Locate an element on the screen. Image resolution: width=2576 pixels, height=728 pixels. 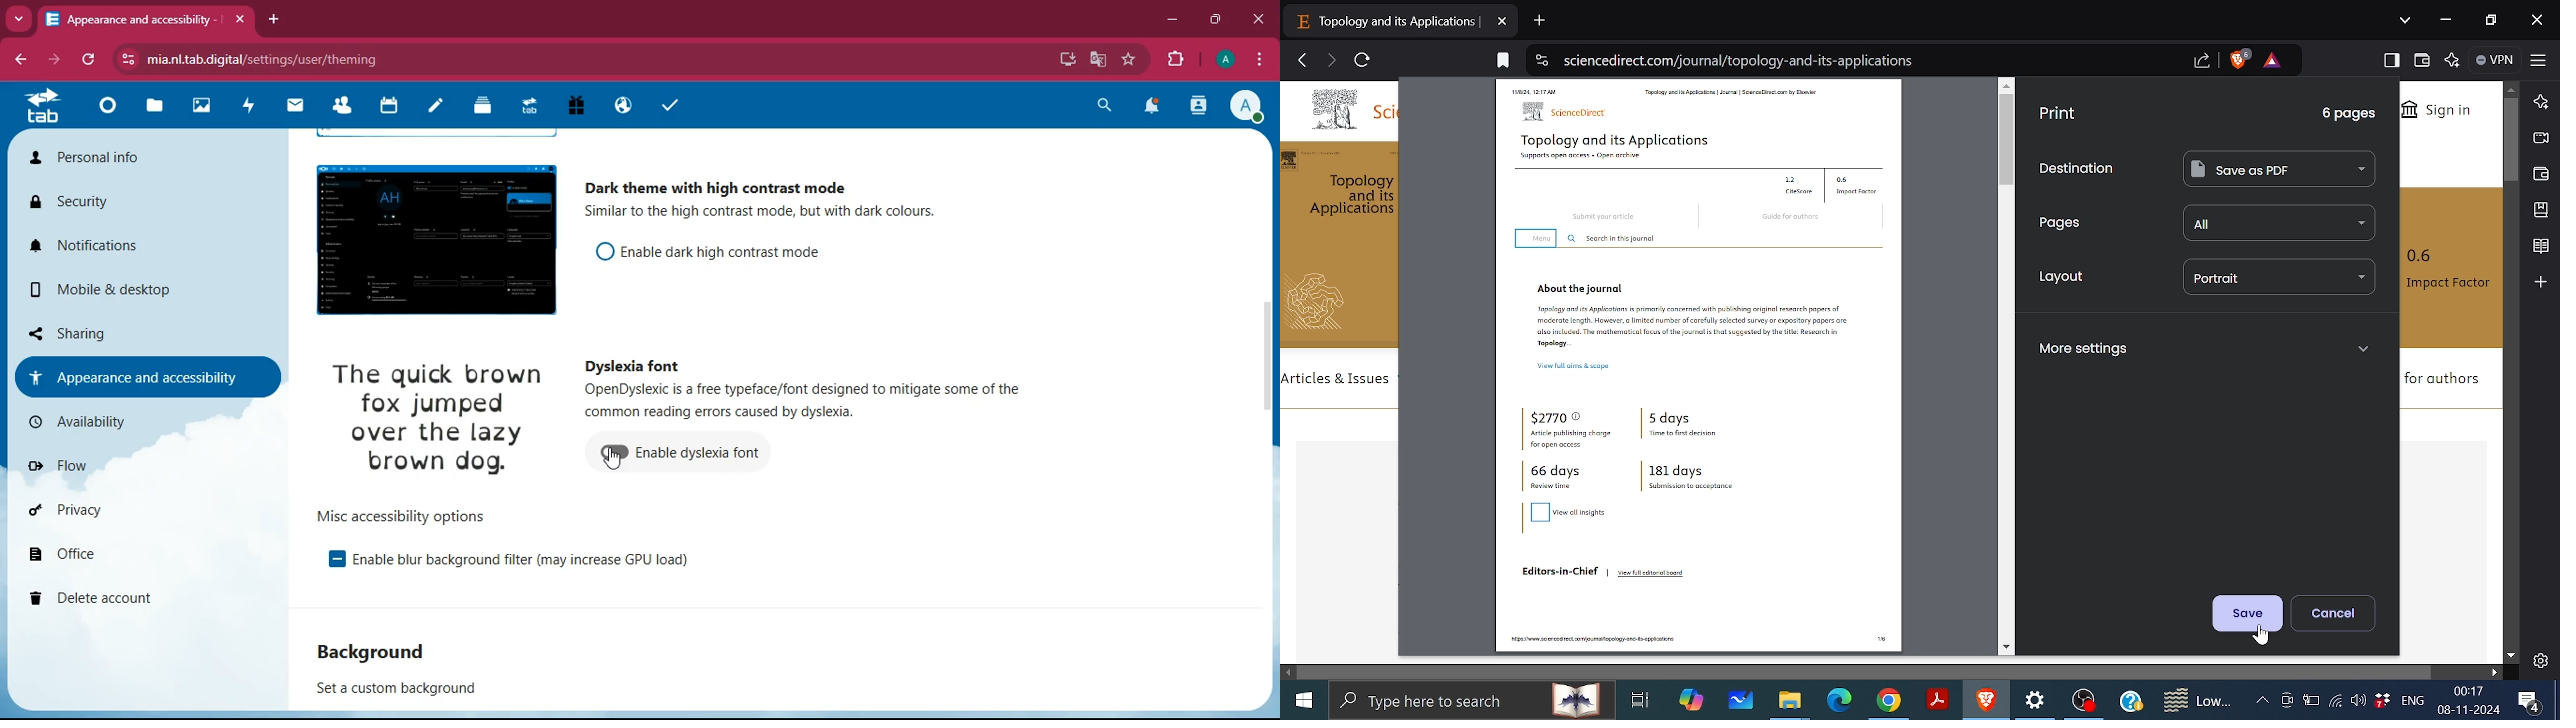
Move up is located at coordinates (2513, 89).